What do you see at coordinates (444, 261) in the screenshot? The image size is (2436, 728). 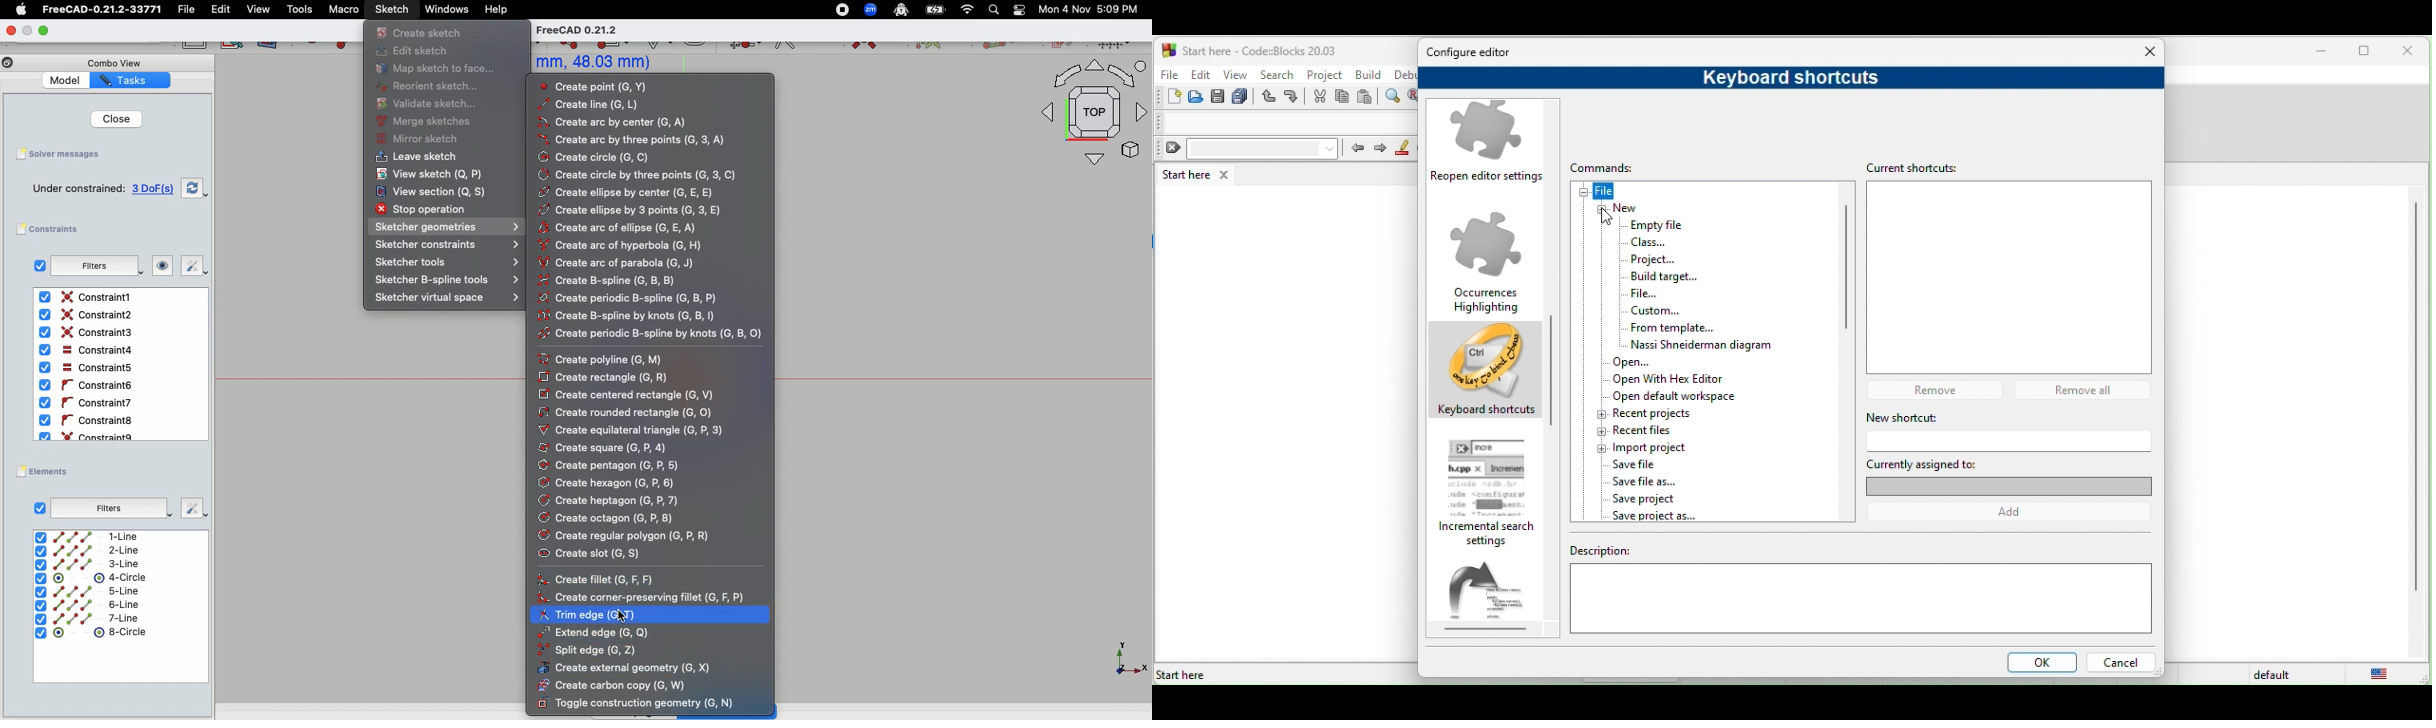 I see `Sketcher tools` at bounding box center [444, 261].